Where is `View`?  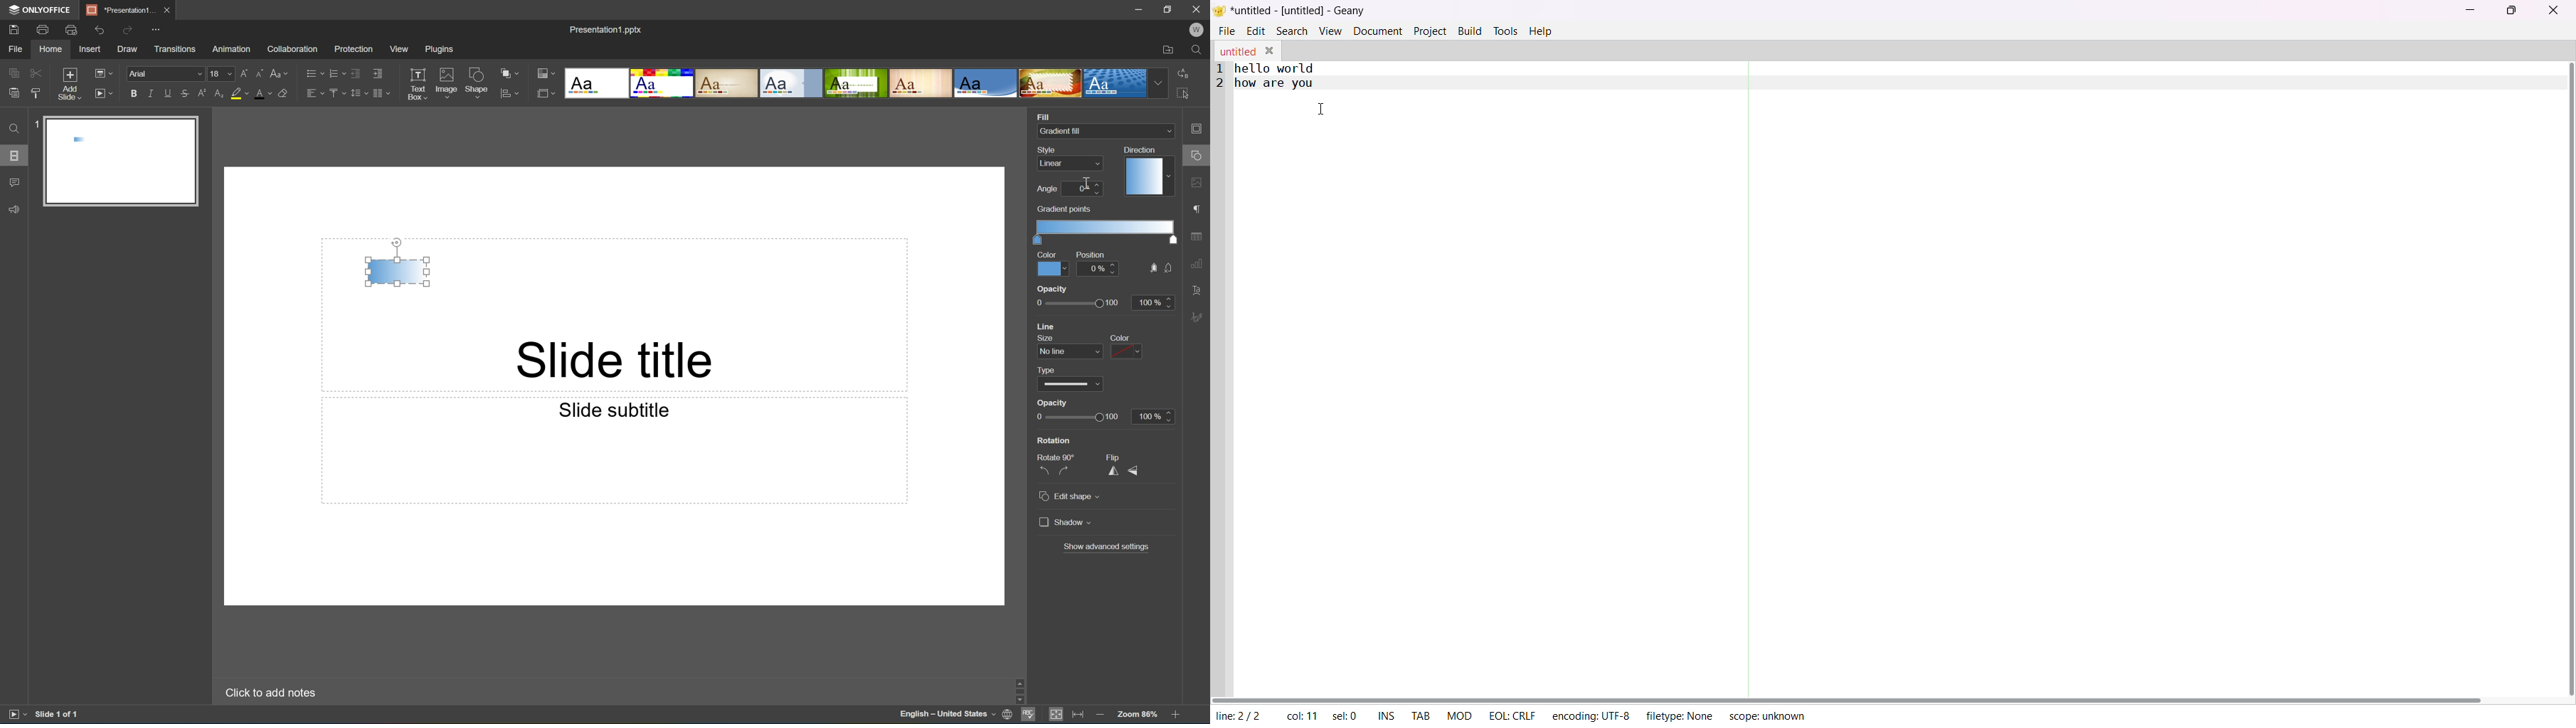
View is located at coordinates (400, 49).